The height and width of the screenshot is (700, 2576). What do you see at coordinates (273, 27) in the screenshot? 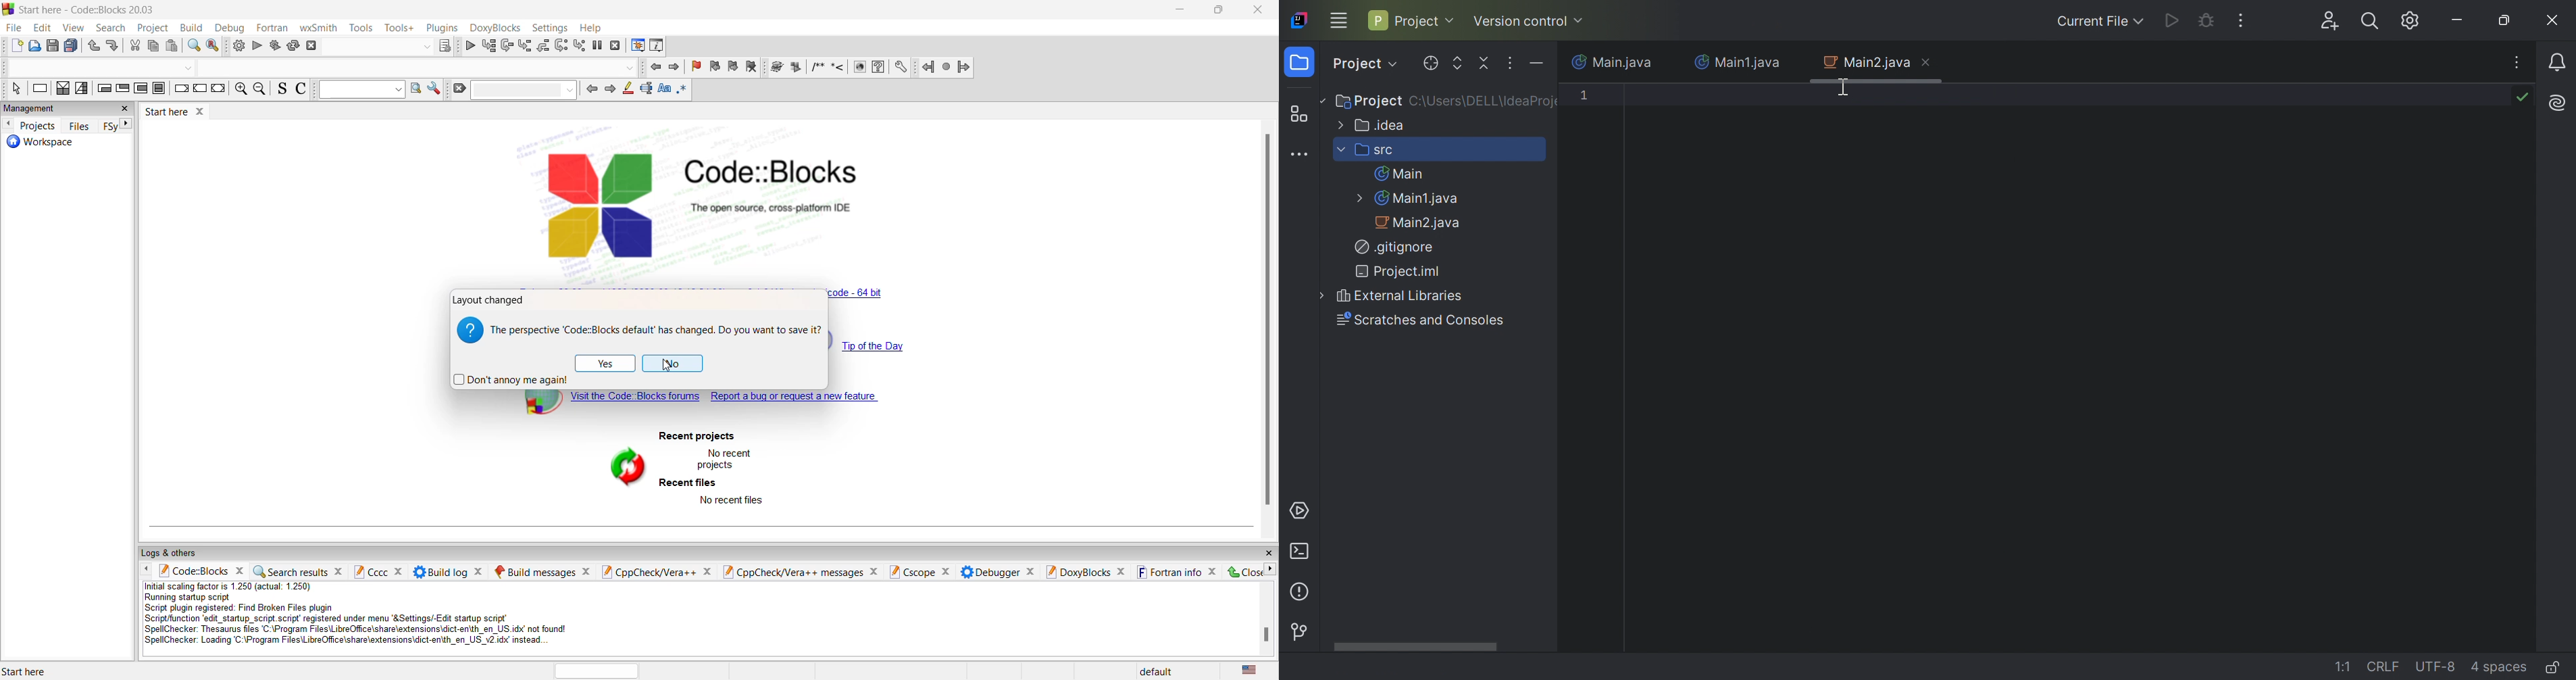
I see `fortran` at bounding box center [273, 27].